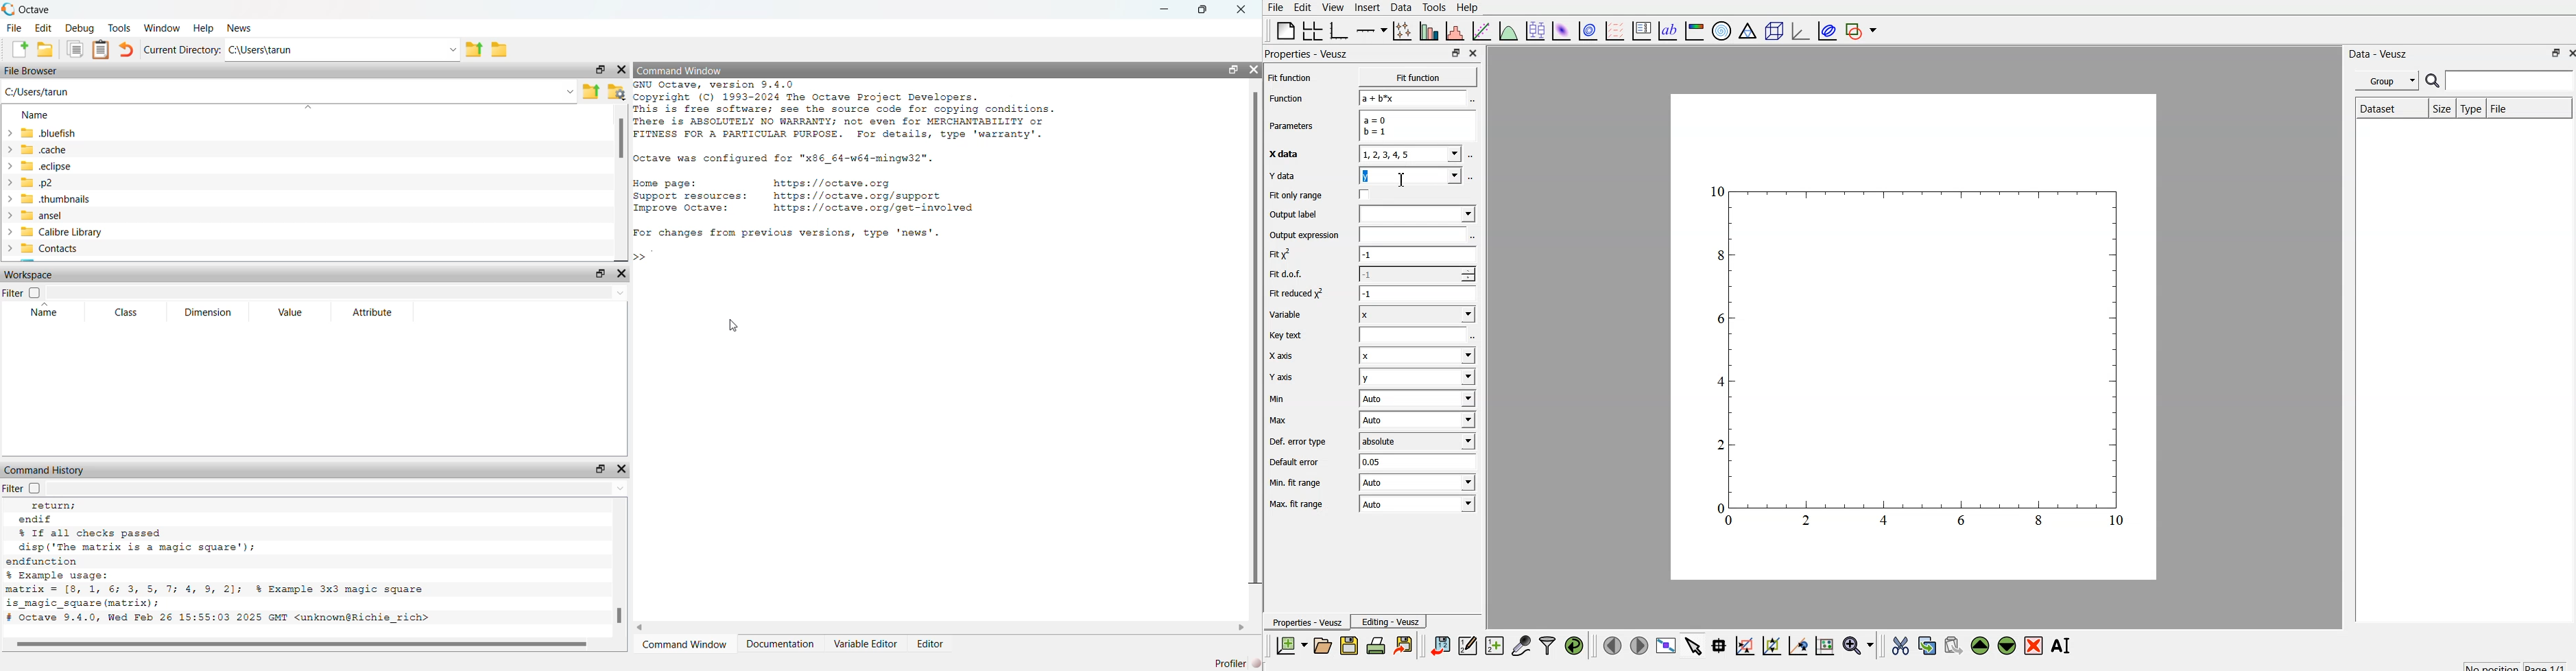 The width and height of the screenshot is (2576, 672). Describe the element at coordinates (43, 311) in the screenshot. I see `Name` at that location.